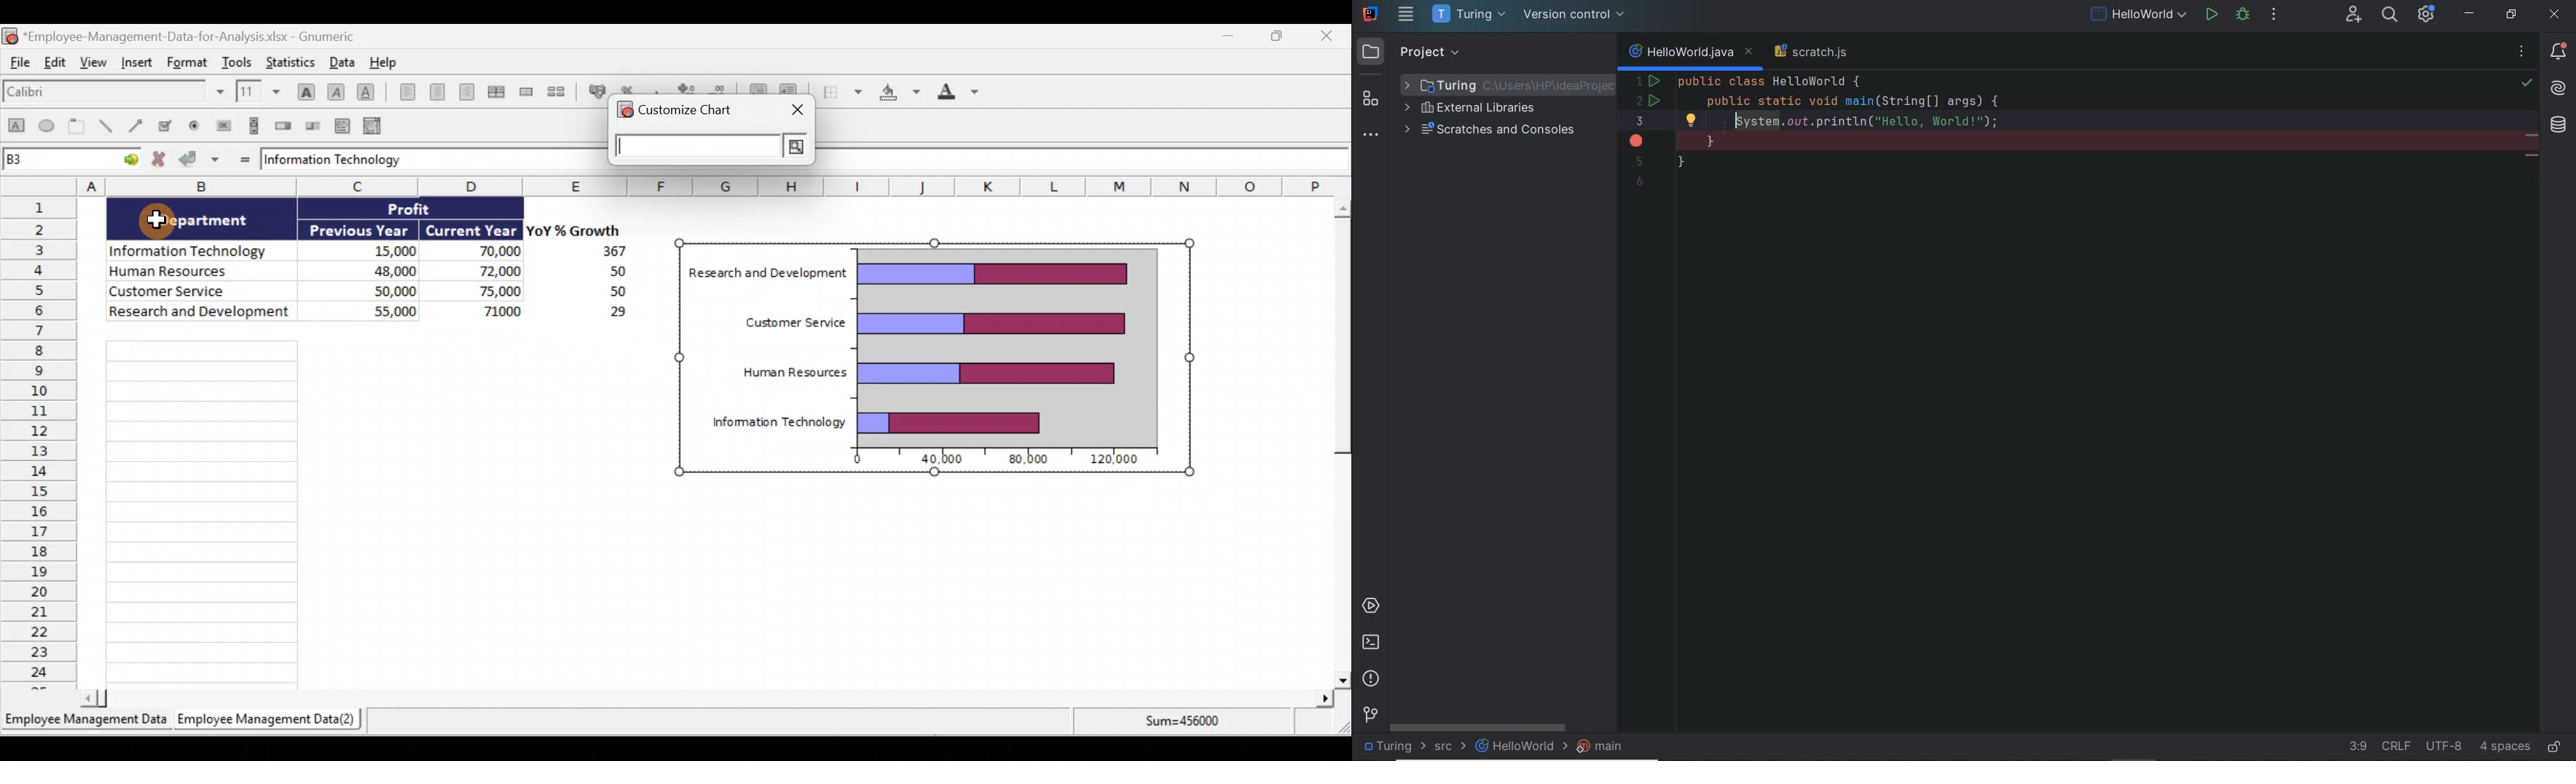 This screenshot has height=784, width=2576. What do you see at coordinates (1190, 724) in the screenshot?
I see `Sum` at bounding box center [1190, 724].